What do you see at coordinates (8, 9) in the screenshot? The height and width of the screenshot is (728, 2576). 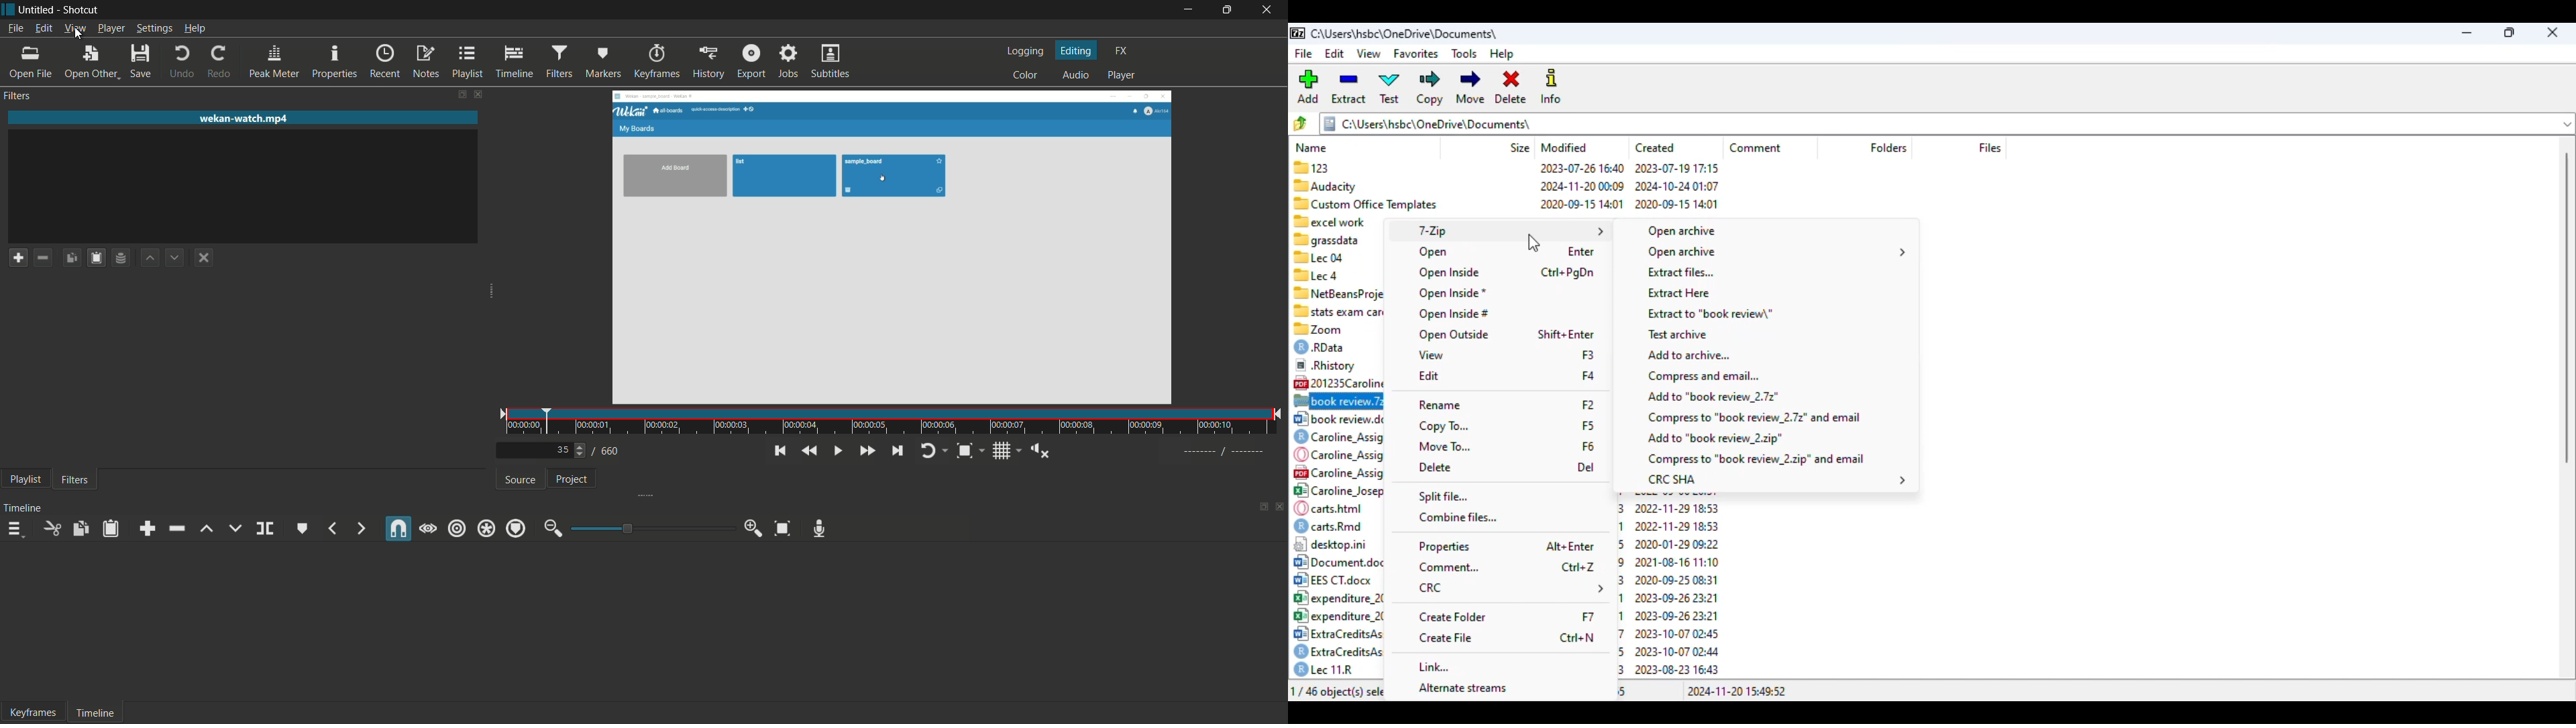 I see `app icon` at bounding box center [8, 9].